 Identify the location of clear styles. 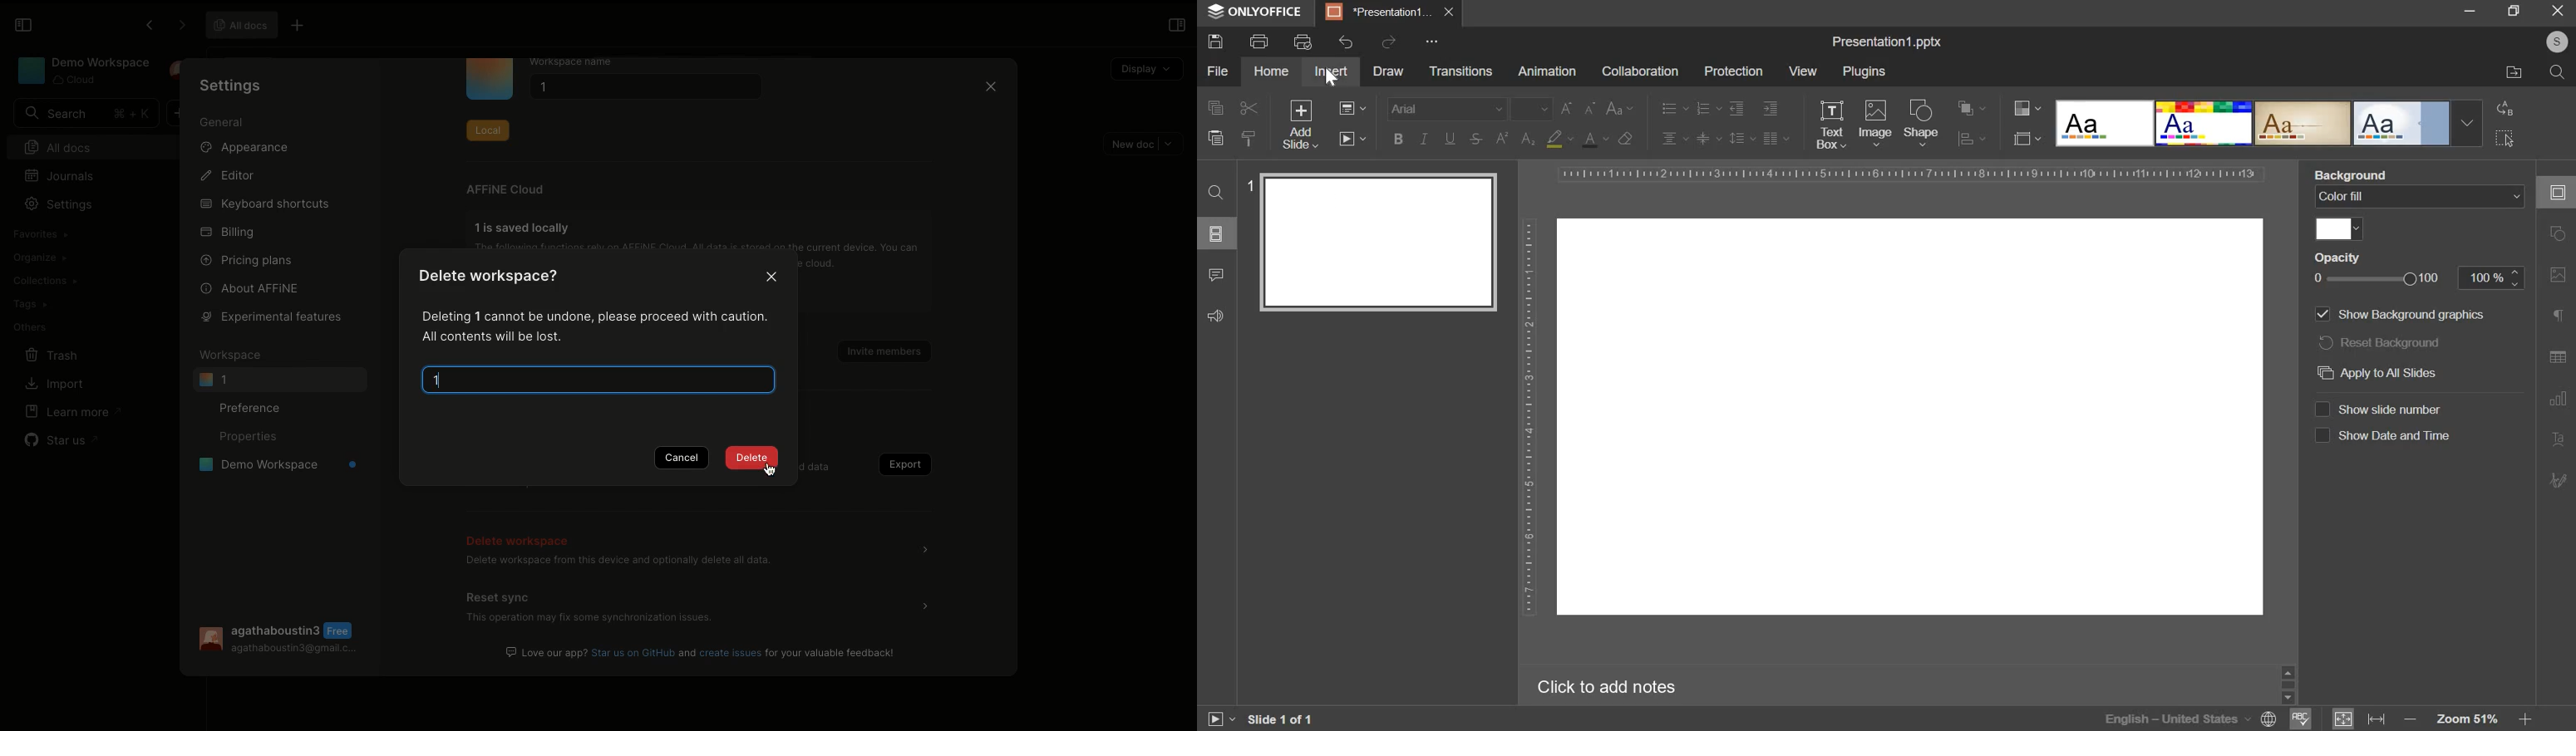
(1625, 141).